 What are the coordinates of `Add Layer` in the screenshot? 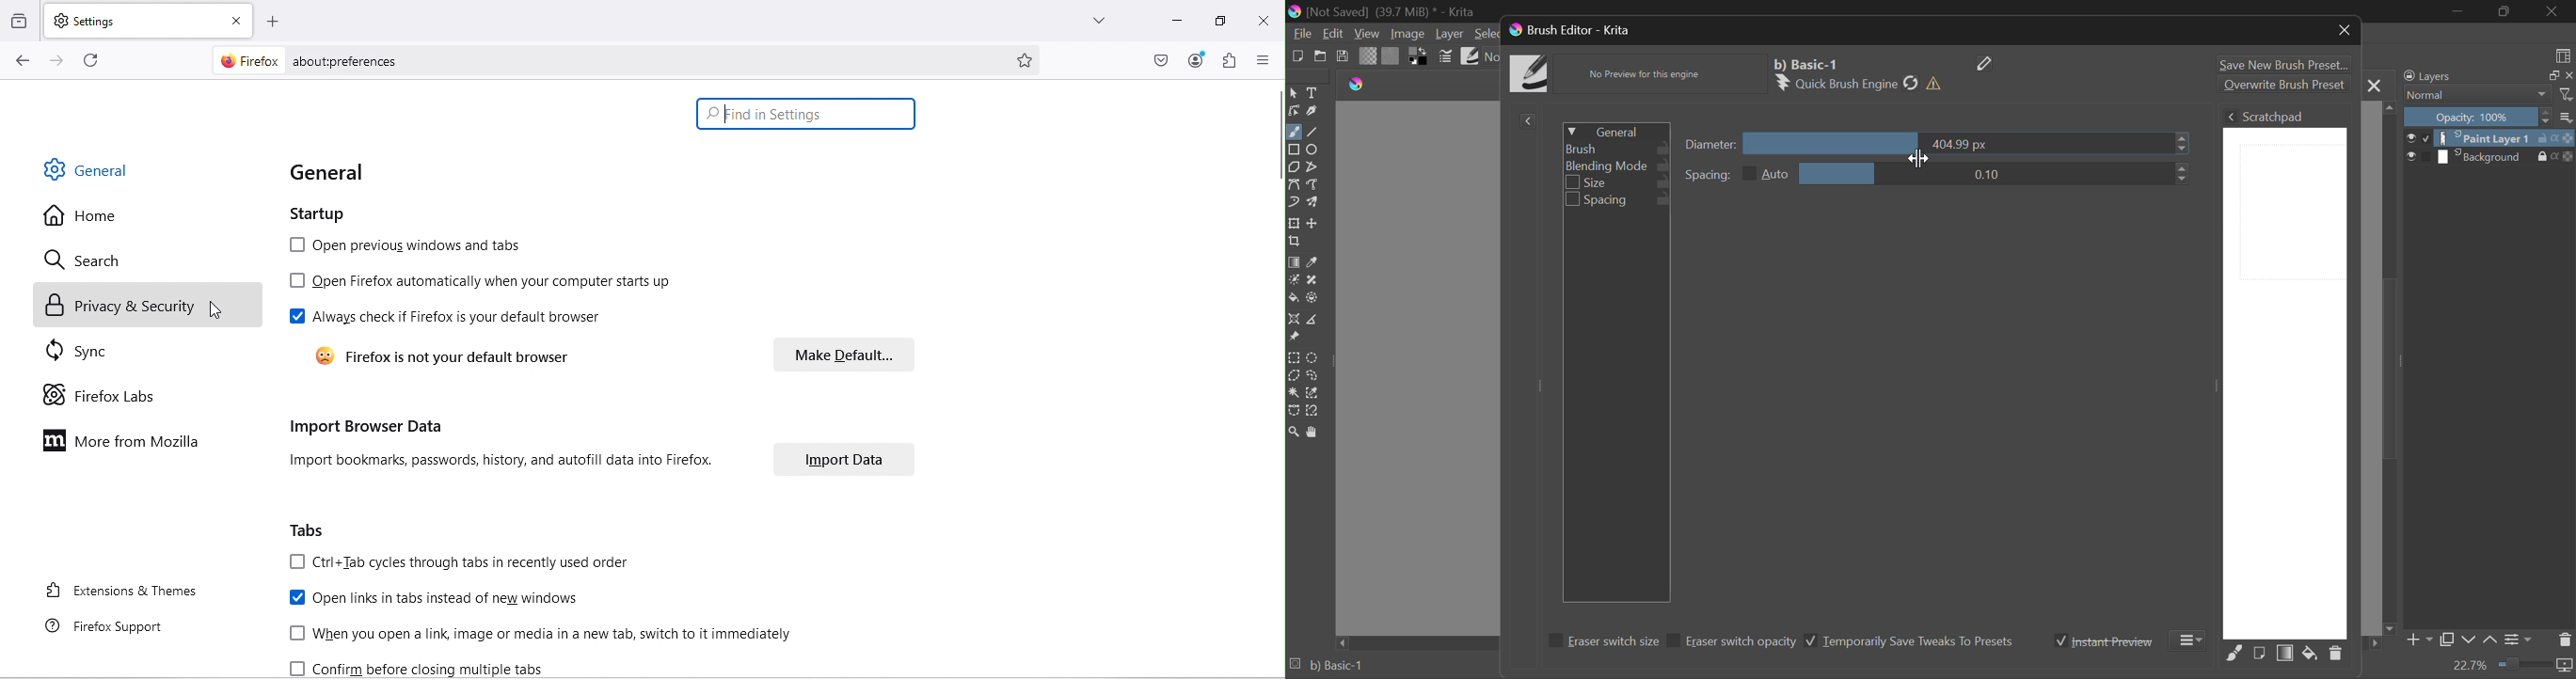 It's located at (2419, 640).